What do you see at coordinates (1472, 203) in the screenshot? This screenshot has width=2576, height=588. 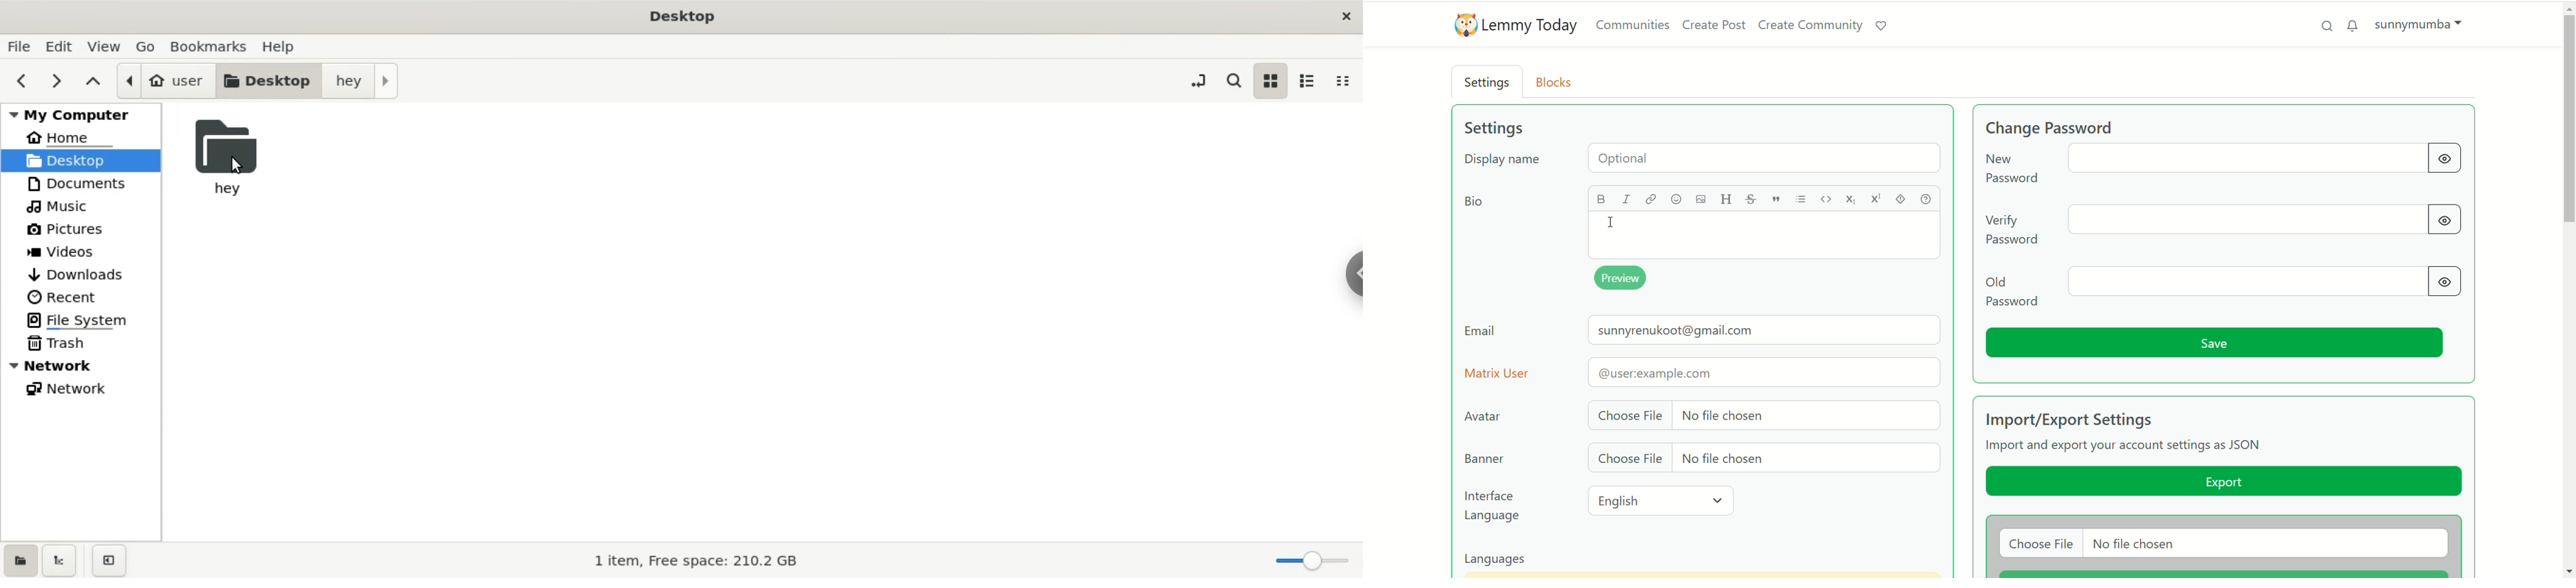 I see `bio` at bounding box center [1472, 203].